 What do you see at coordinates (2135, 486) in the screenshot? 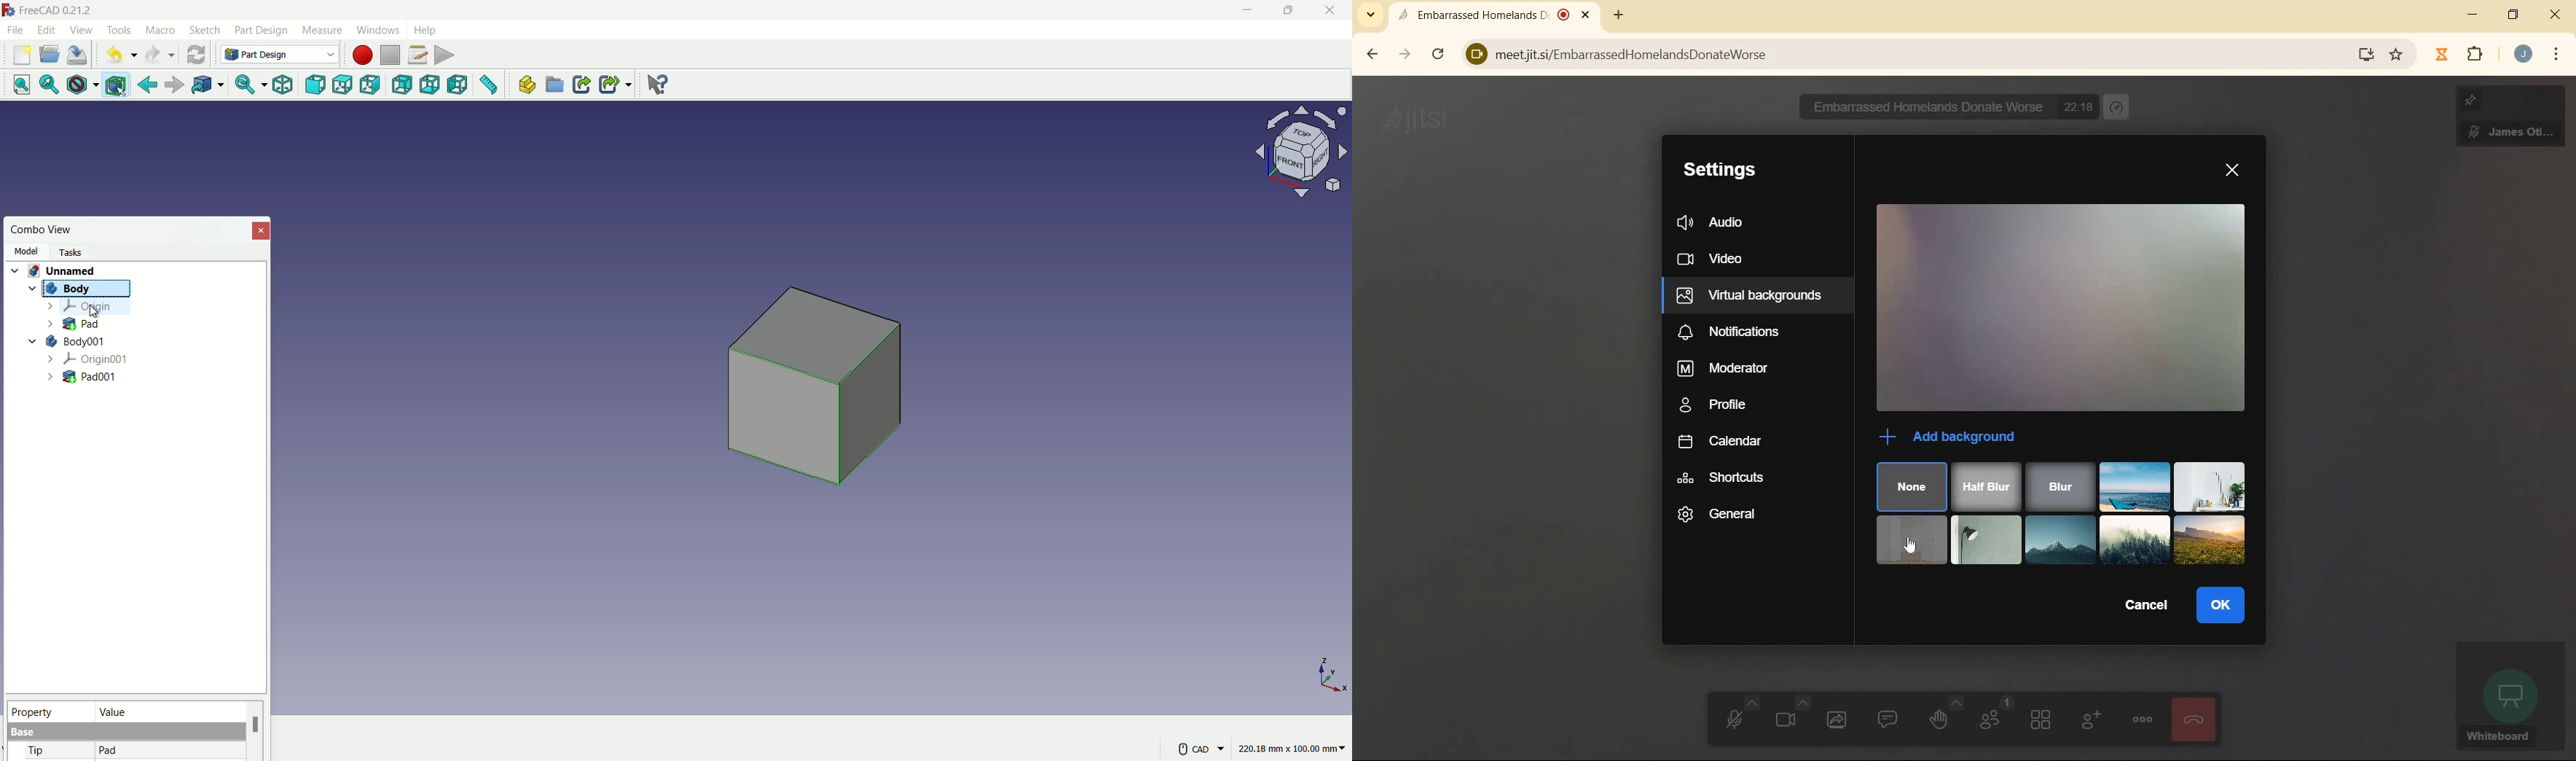
I see `beach` at bounding box center [2135, 486].